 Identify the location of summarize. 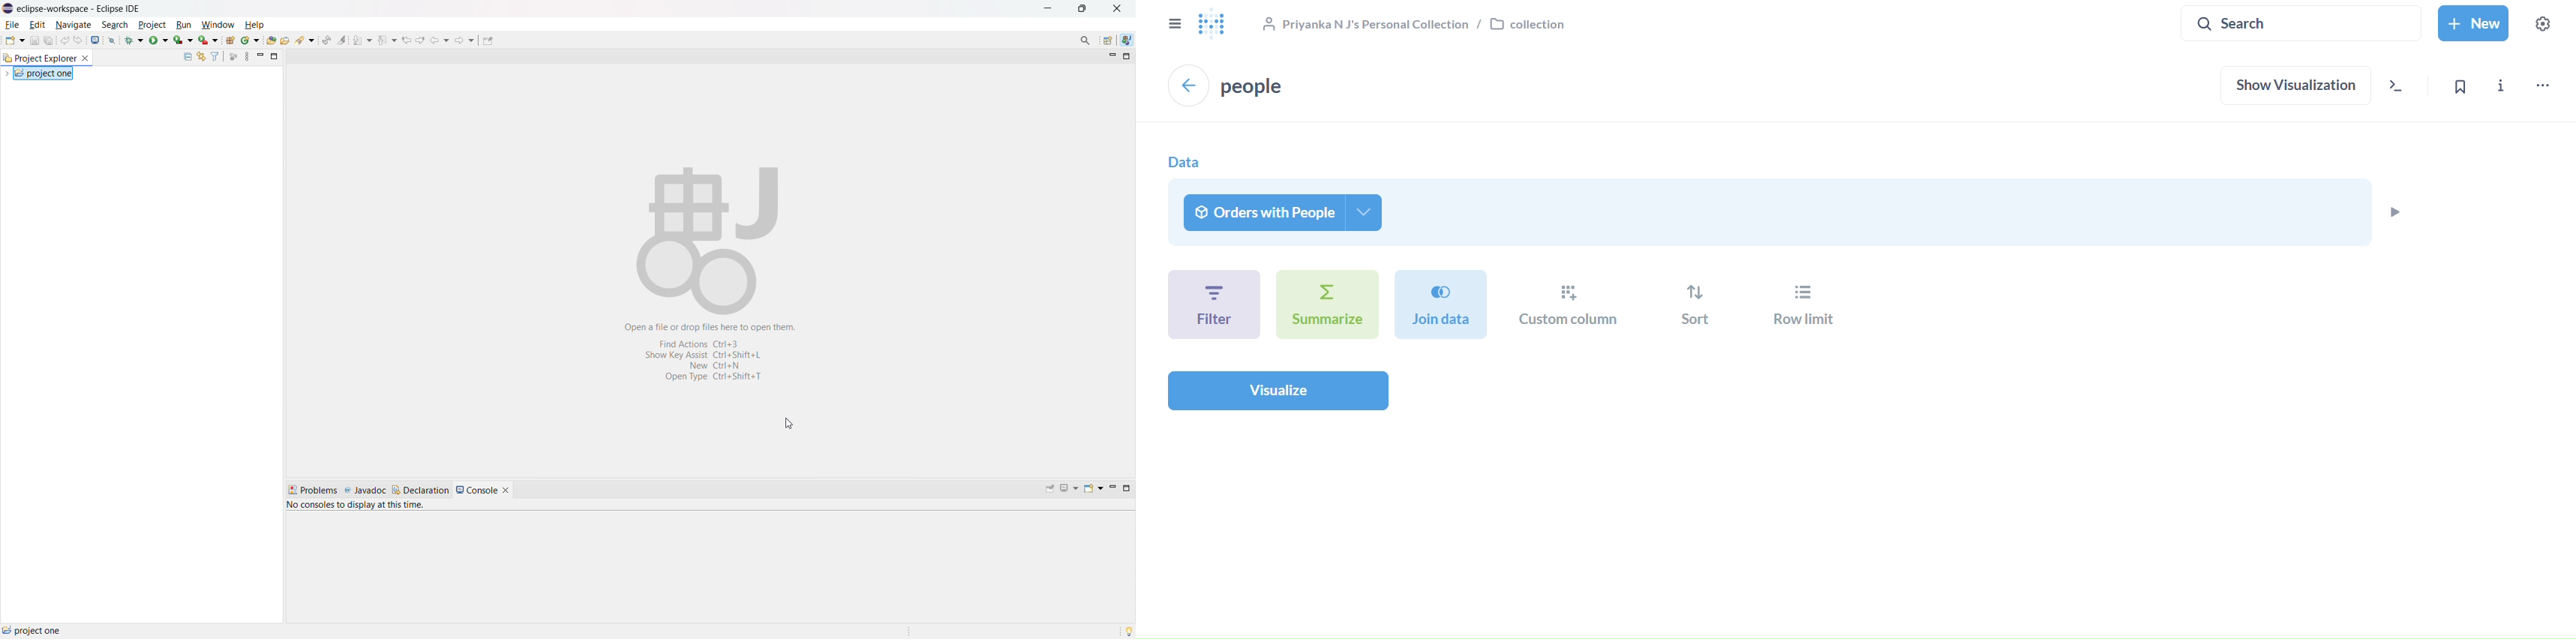
(1327, 304).